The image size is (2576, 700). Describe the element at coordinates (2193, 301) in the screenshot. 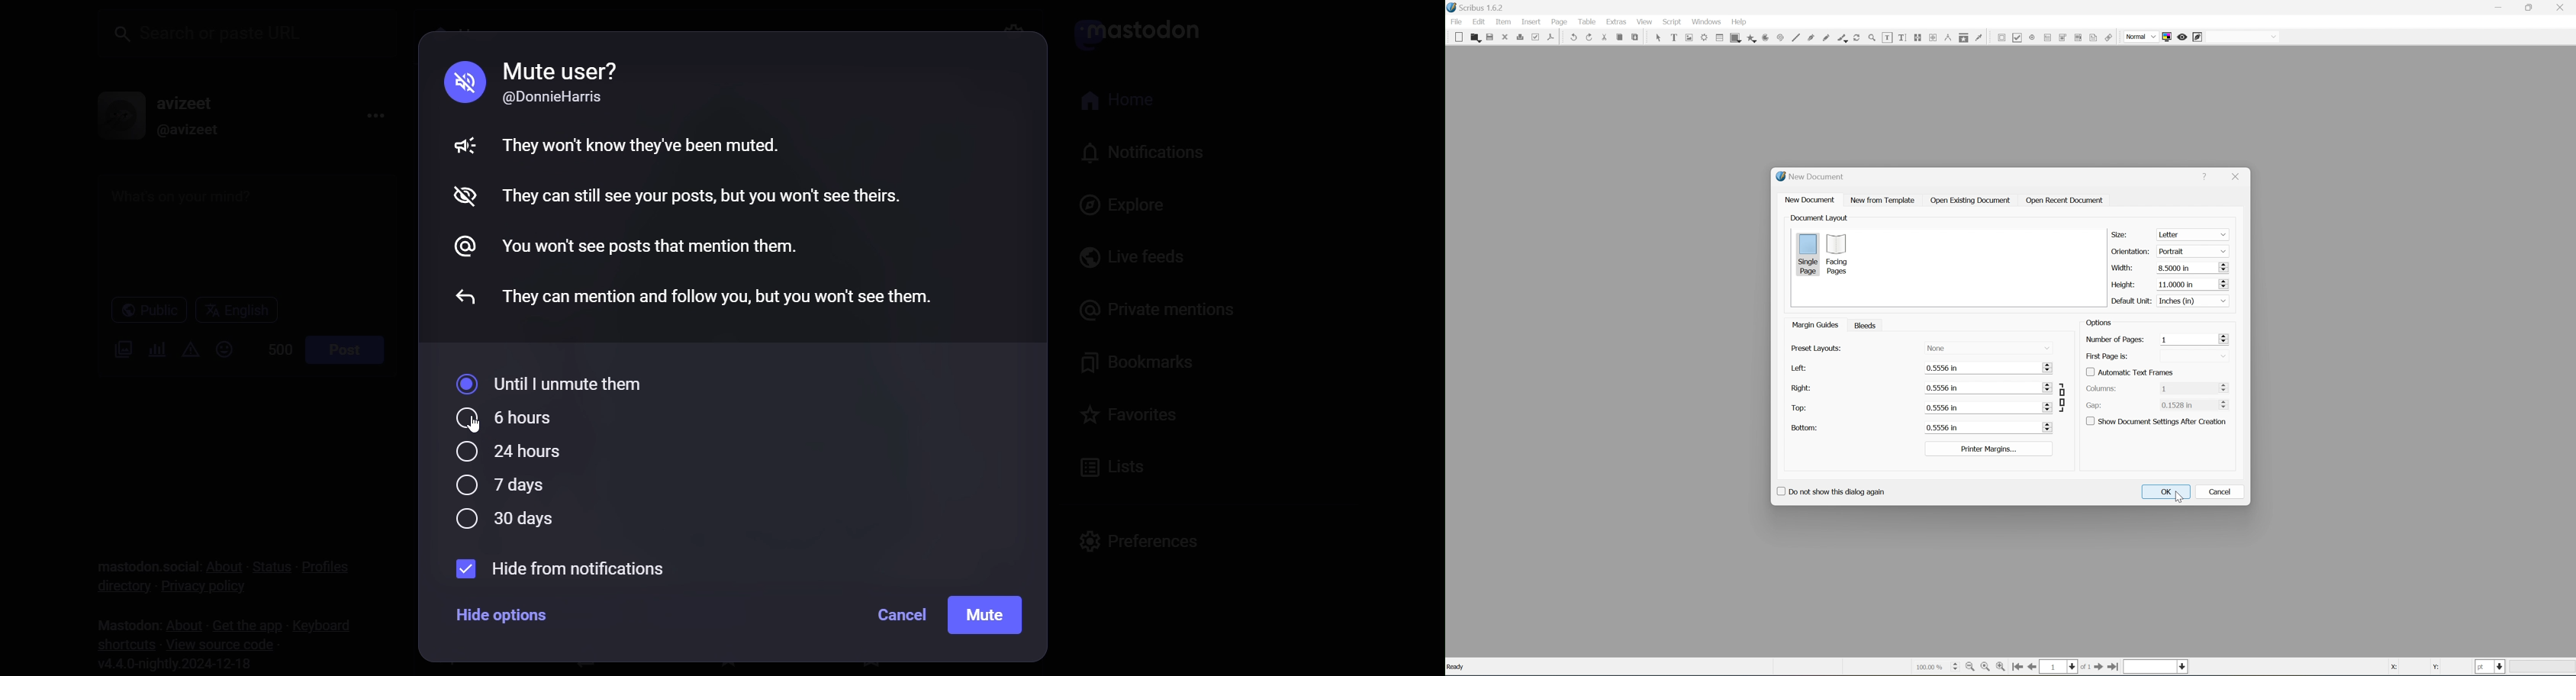

I see `inches in` at that location.